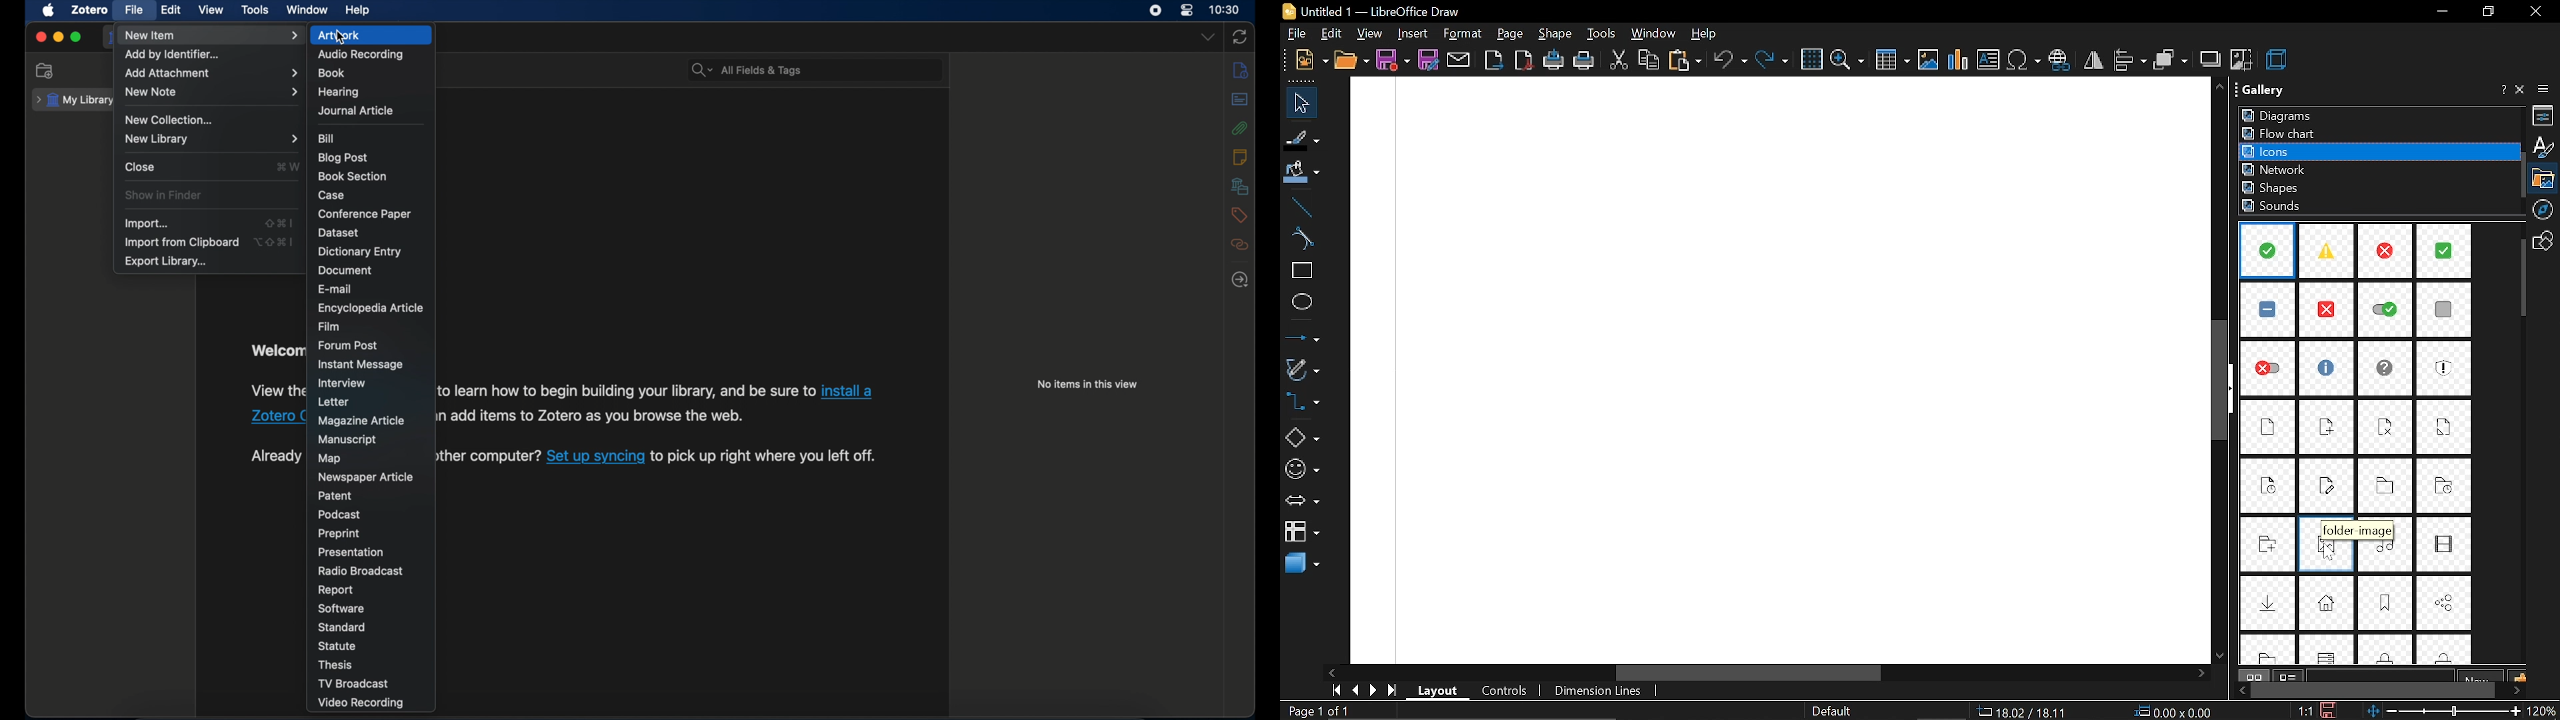 The height and width of the screenshot is (728, 2576). I want to click on statue, so click(337, 646).